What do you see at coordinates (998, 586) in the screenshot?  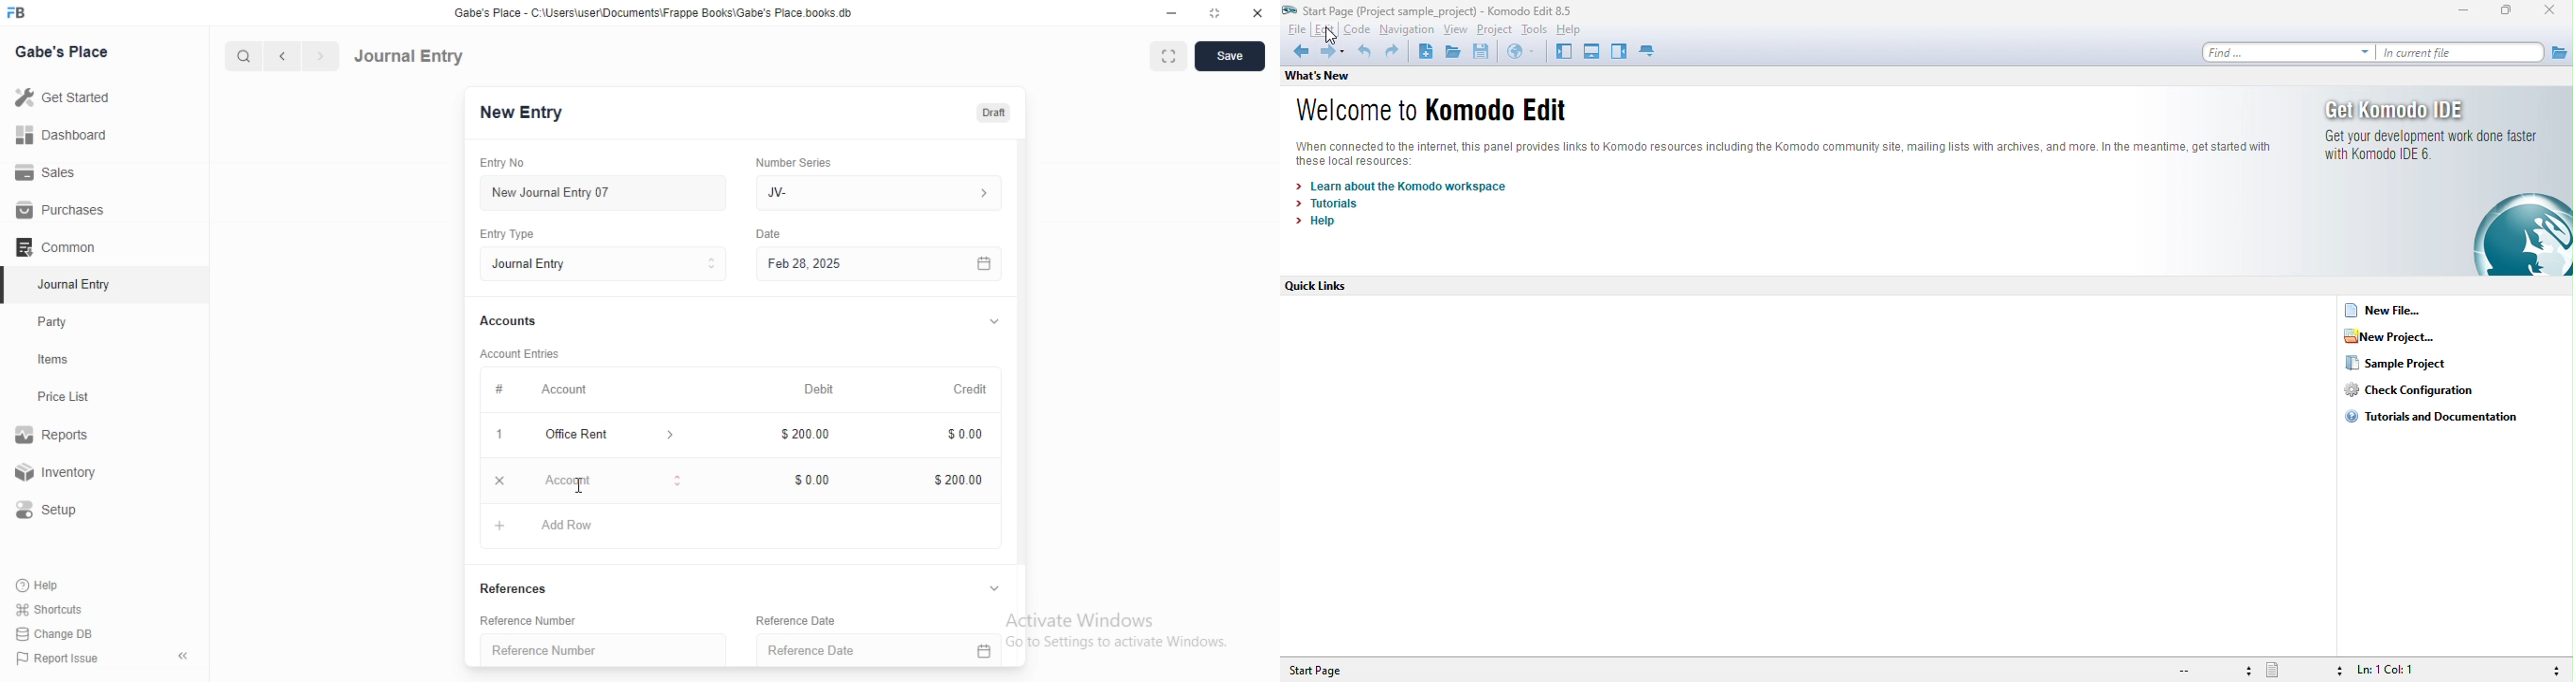 I see `v` at bounding box center [998, 586].